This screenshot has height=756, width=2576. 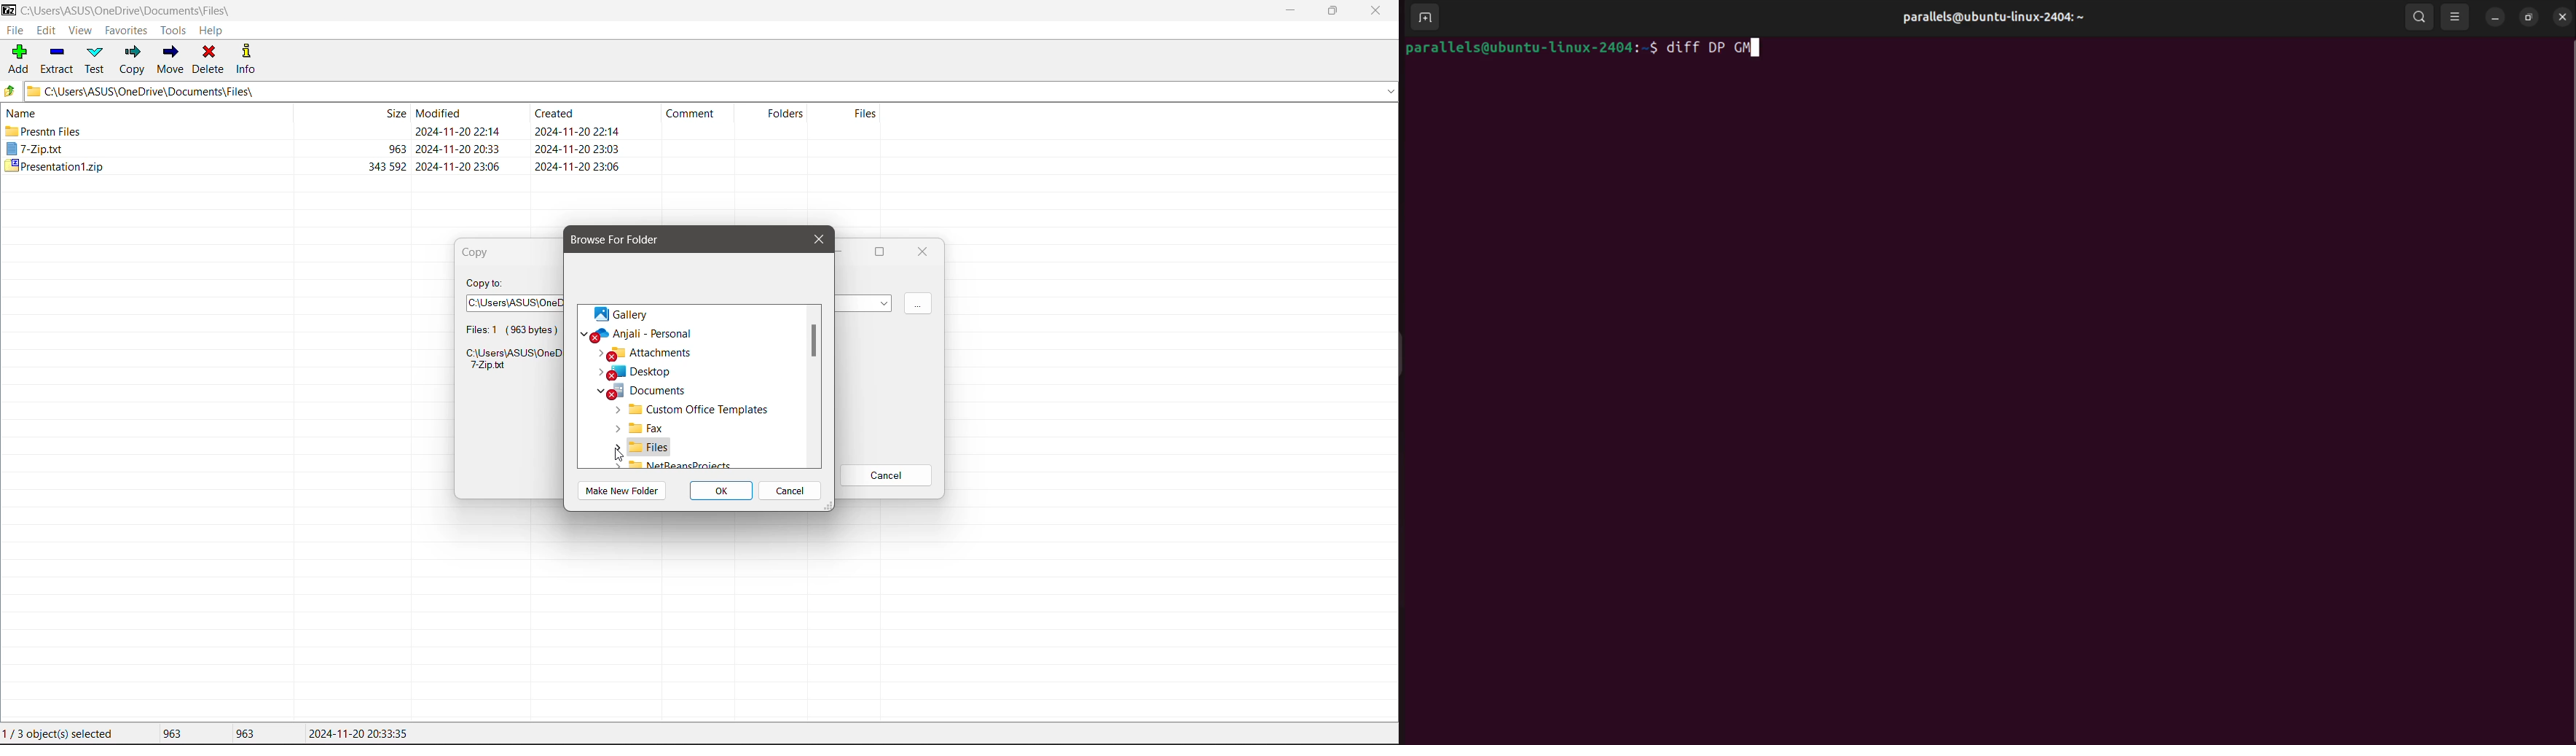 What do you see at coordinates (813, 388) in the screenshot?
I see `Vertical Scroll Bar` at bounding box center [813, 388].